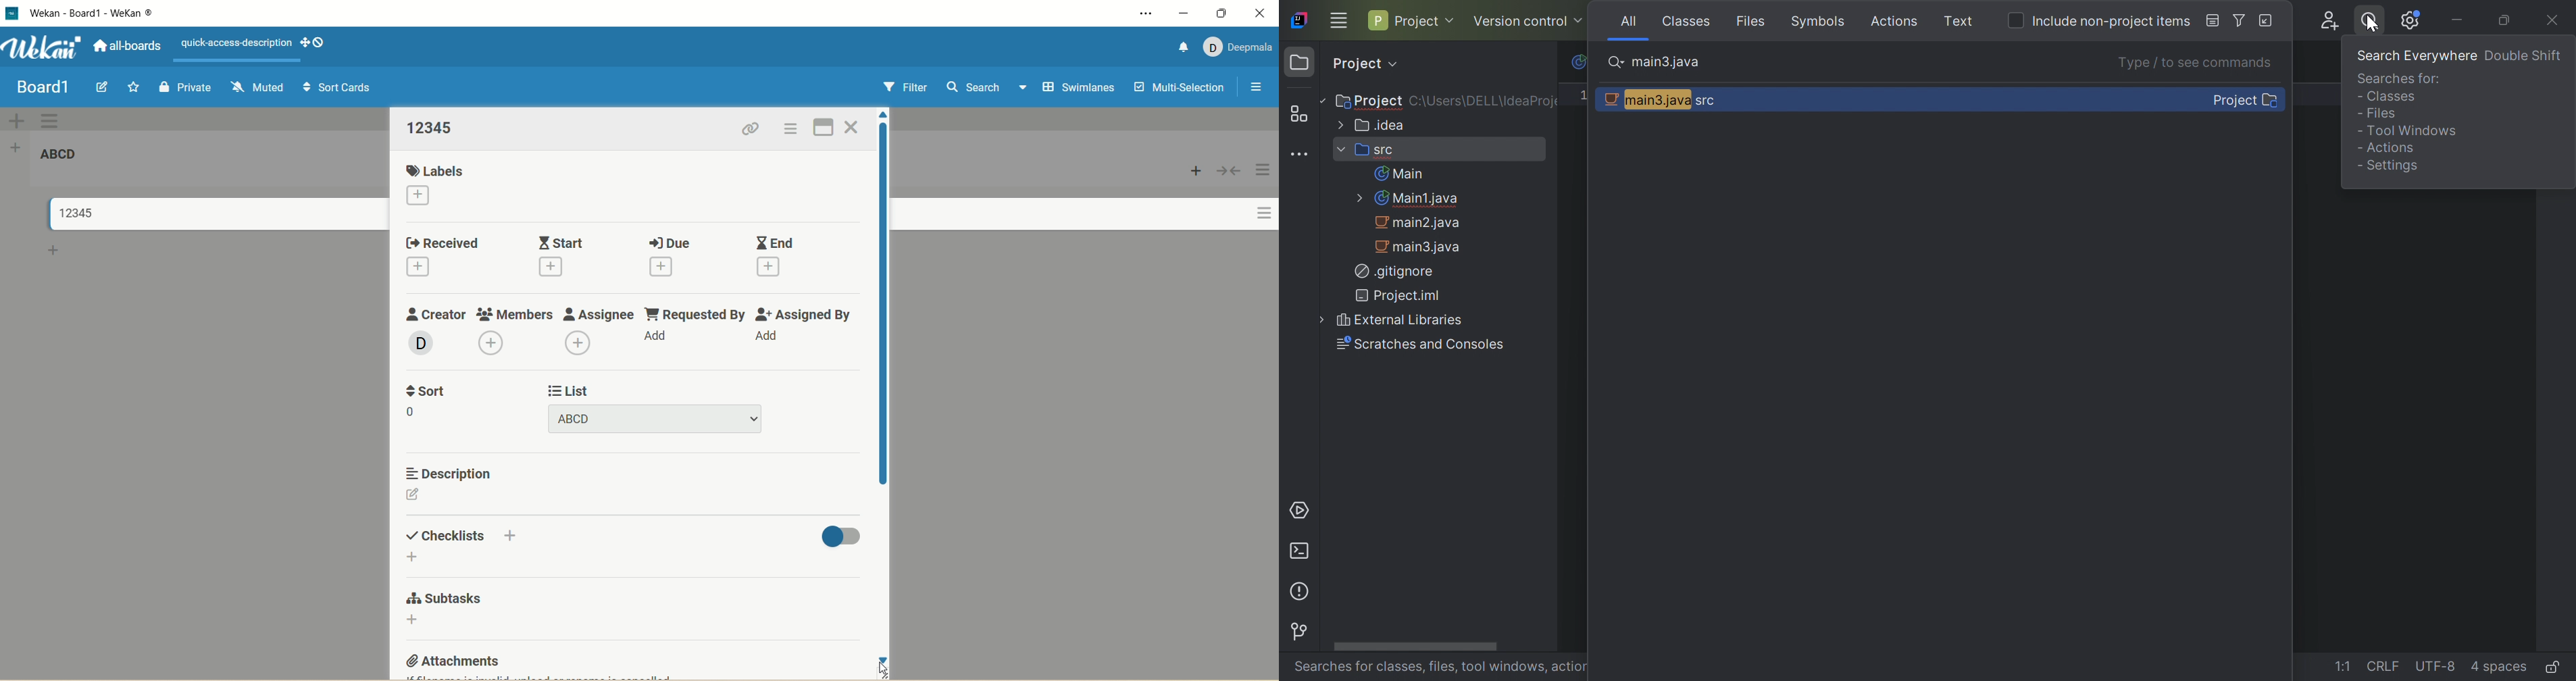 The width and height of the screenshot is (2576, 700). Describe the element at coordinates (773, 243) in the screenshot. I see `end` at that location.